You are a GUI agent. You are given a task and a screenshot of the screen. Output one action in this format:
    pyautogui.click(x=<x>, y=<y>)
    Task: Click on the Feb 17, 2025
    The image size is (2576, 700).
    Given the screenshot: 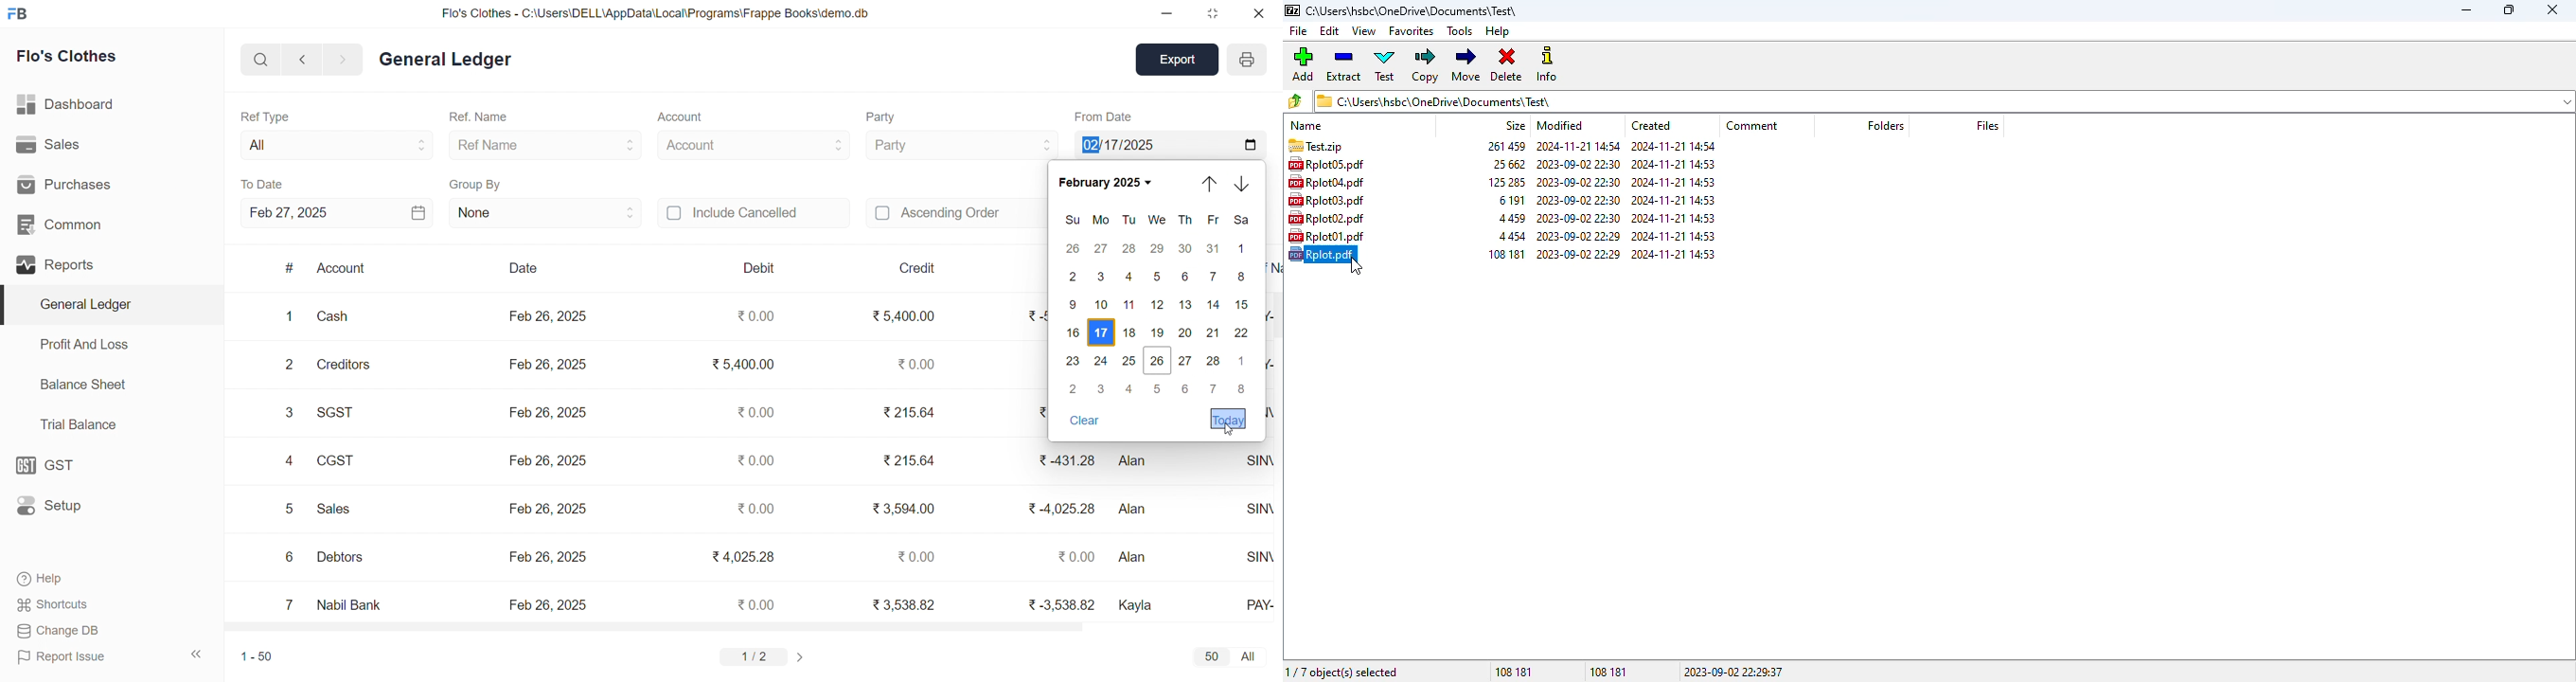 What is the action you would take?
    pyautogui.click(x=1169, y=143)
    